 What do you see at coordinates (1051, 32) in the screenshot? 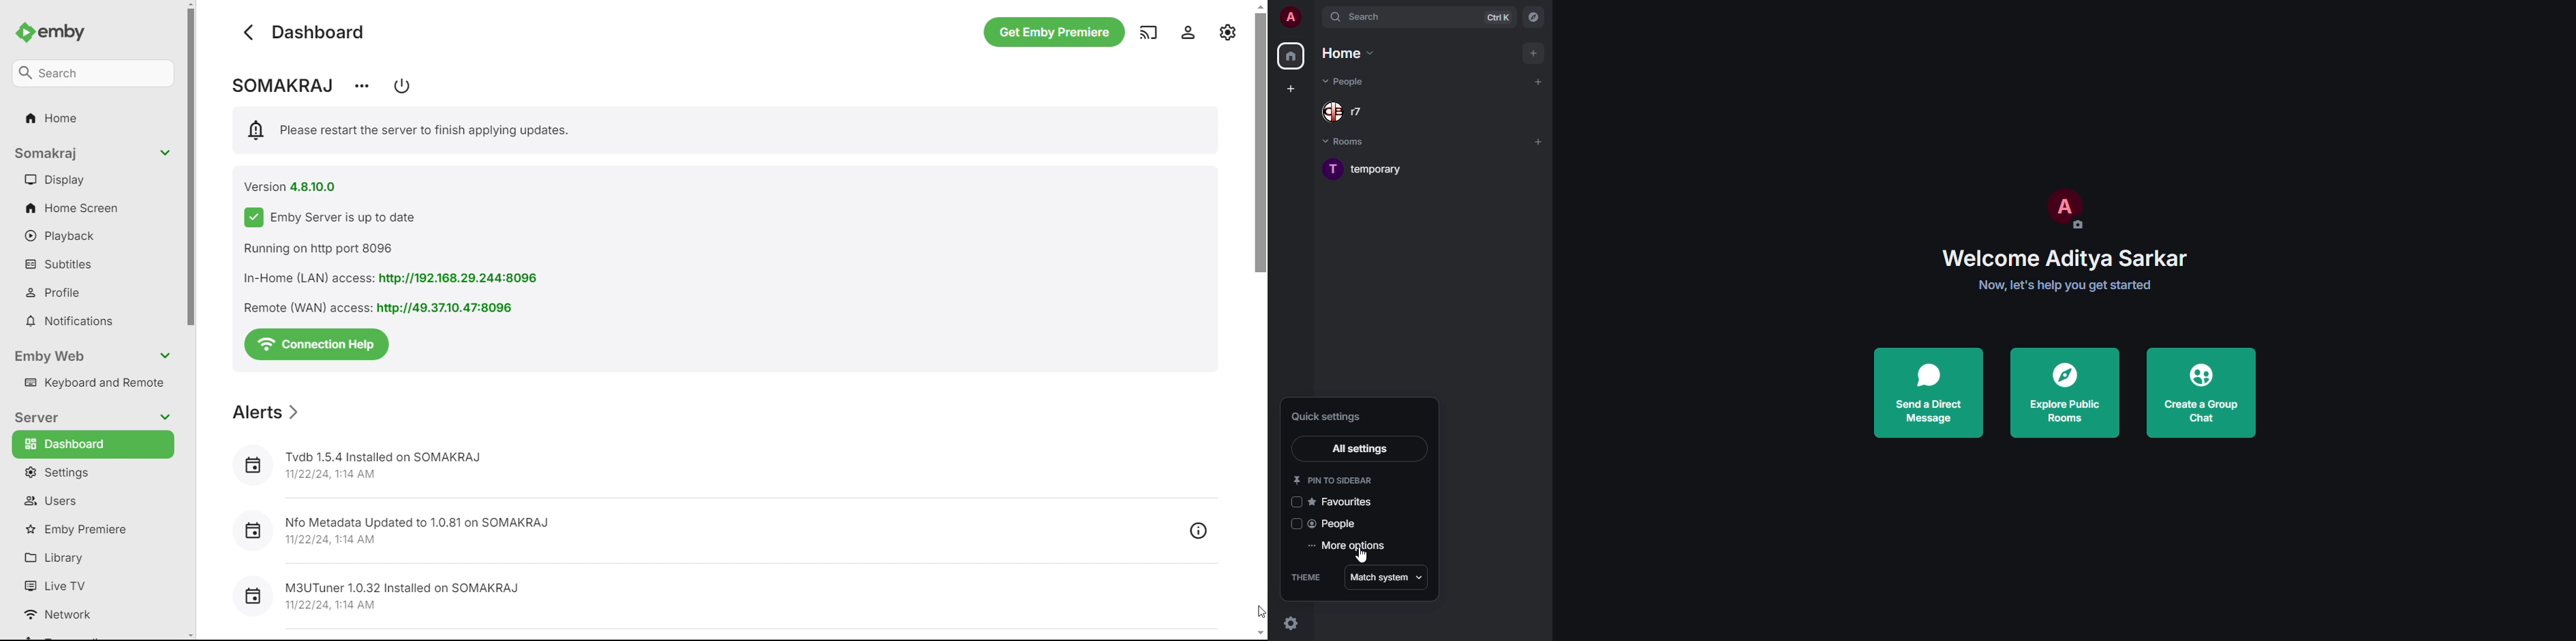
I see `get emby premiere` at bounding box center [1051, 32].